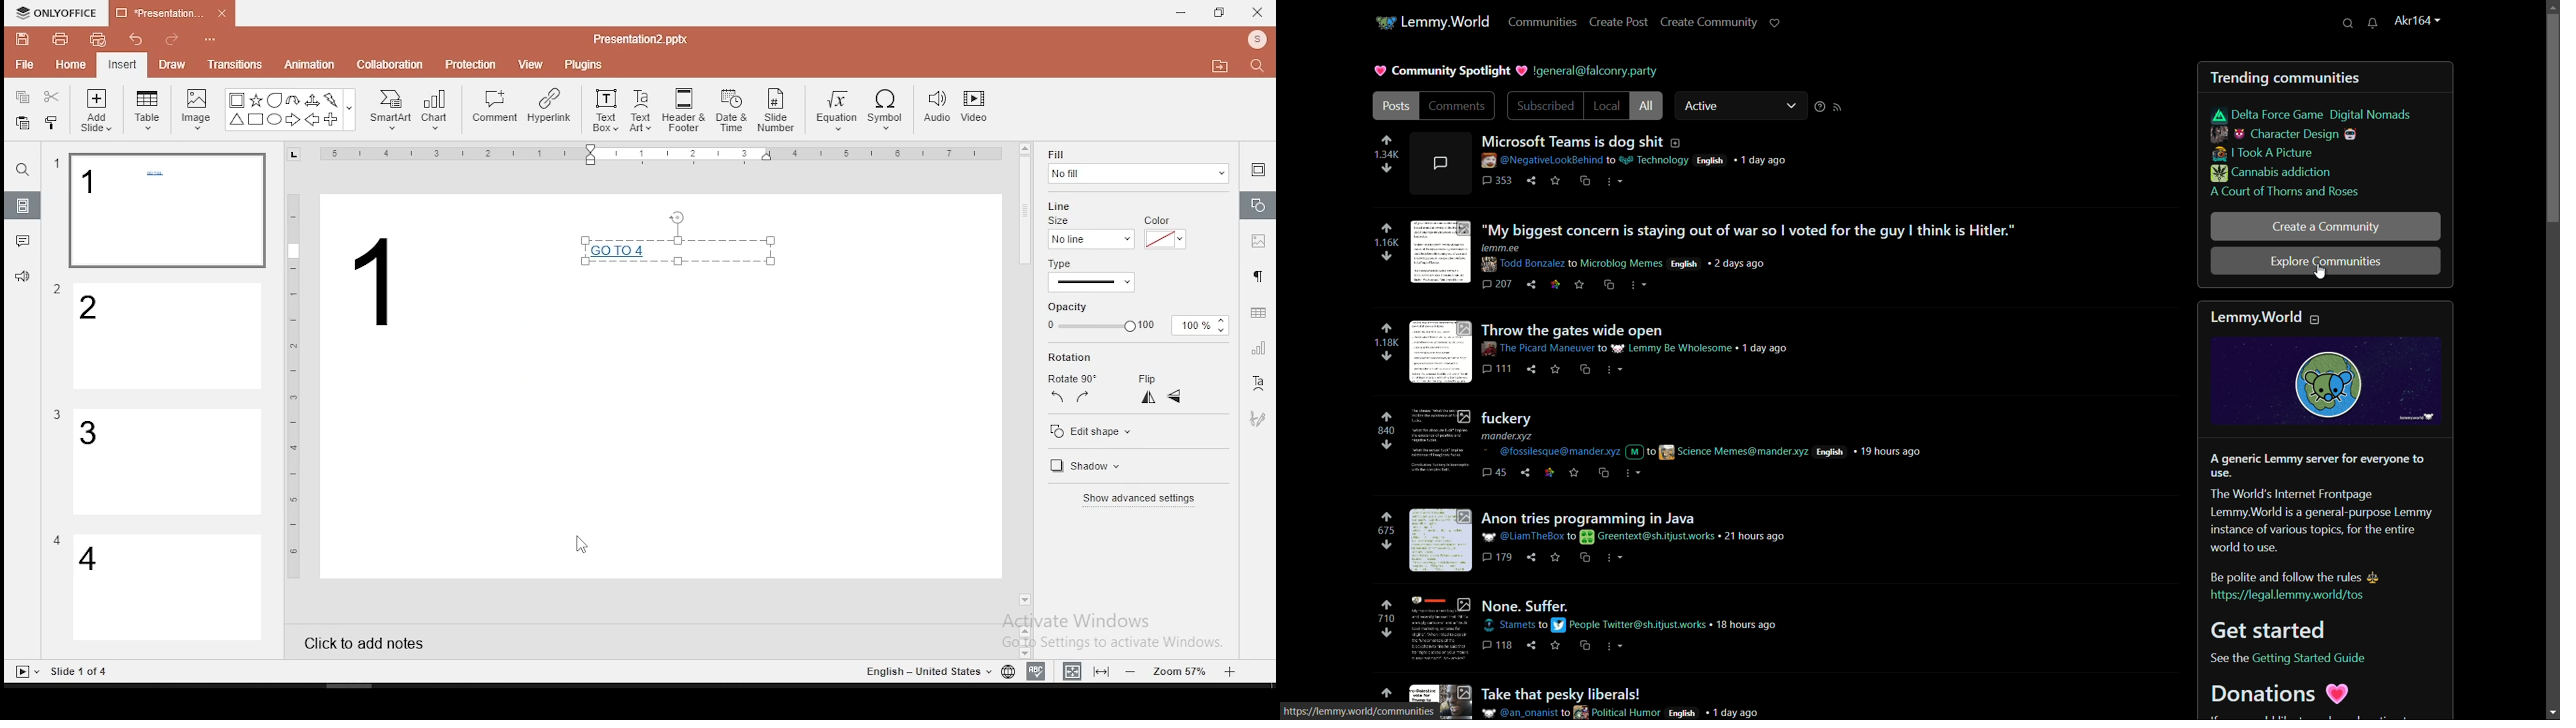 This screenshot has width=2576, height=728. Describe the element at coordinates (1263, 67) in the screenshot. I see `Search` at that location.